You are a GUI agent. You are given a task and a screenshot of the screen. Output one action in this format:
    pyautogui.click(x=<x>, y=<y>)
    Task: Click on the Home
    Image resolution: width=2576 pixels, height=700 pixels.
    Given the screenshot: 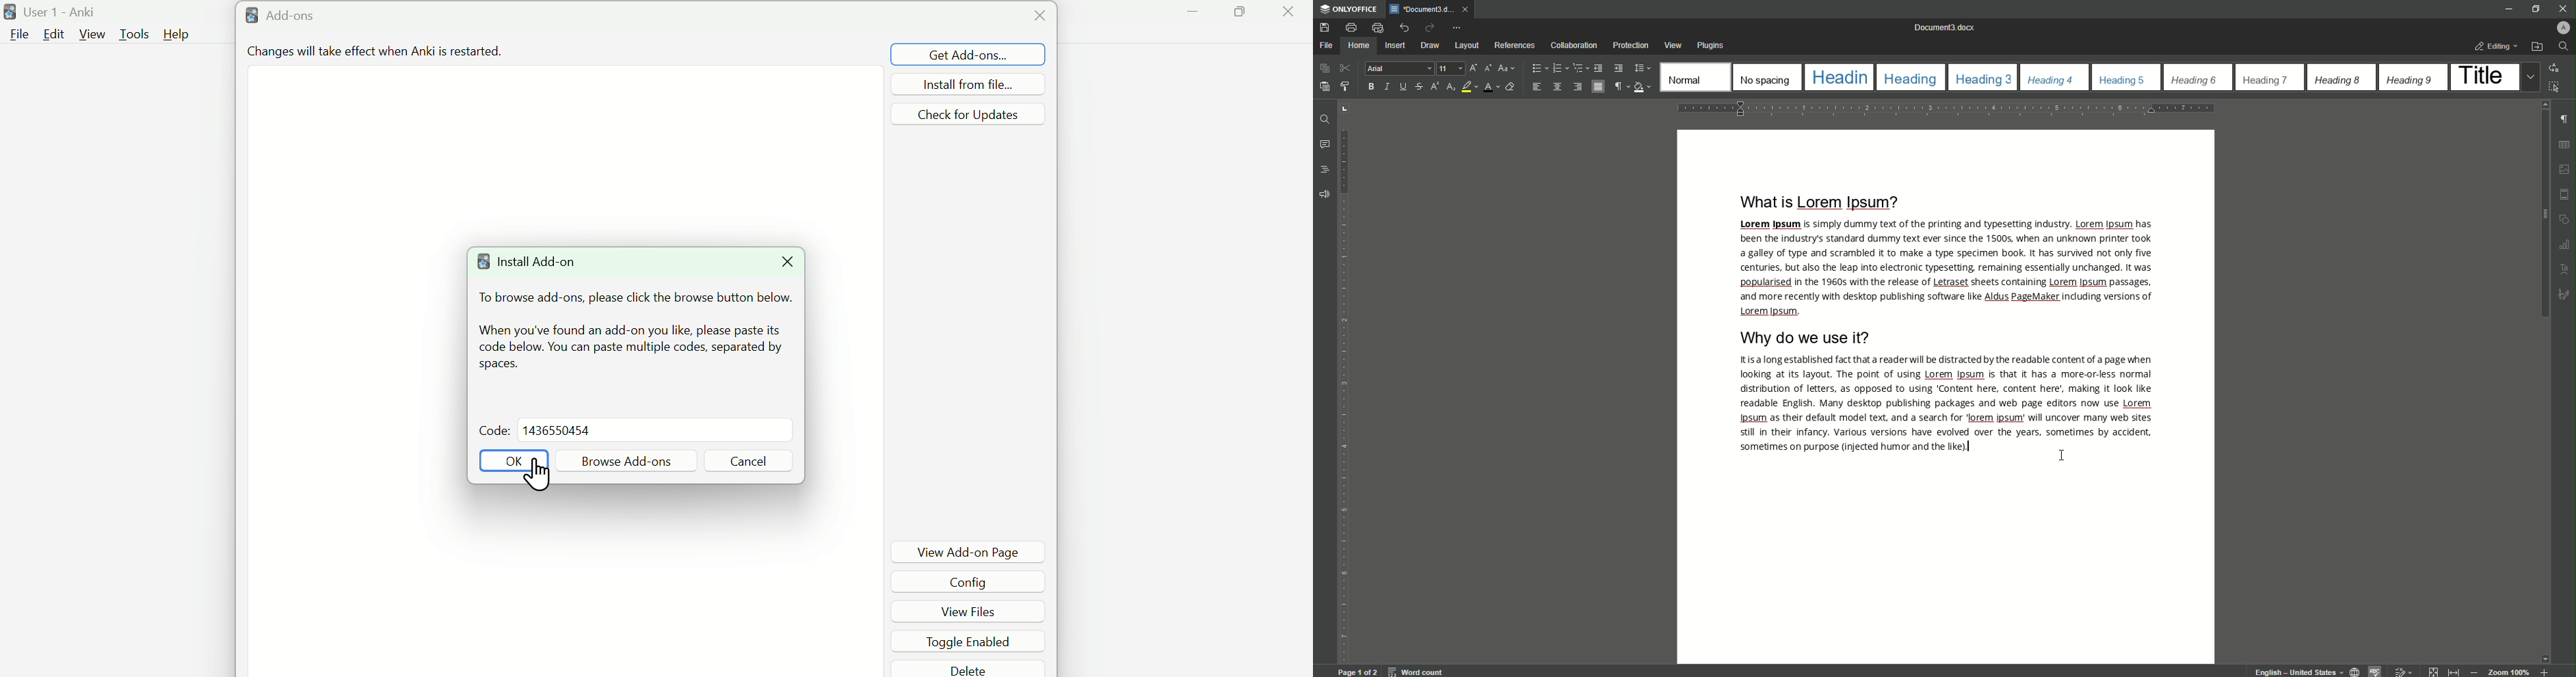 What is the action you would take?
    pyautogui.click(x=1360, y=45)
    